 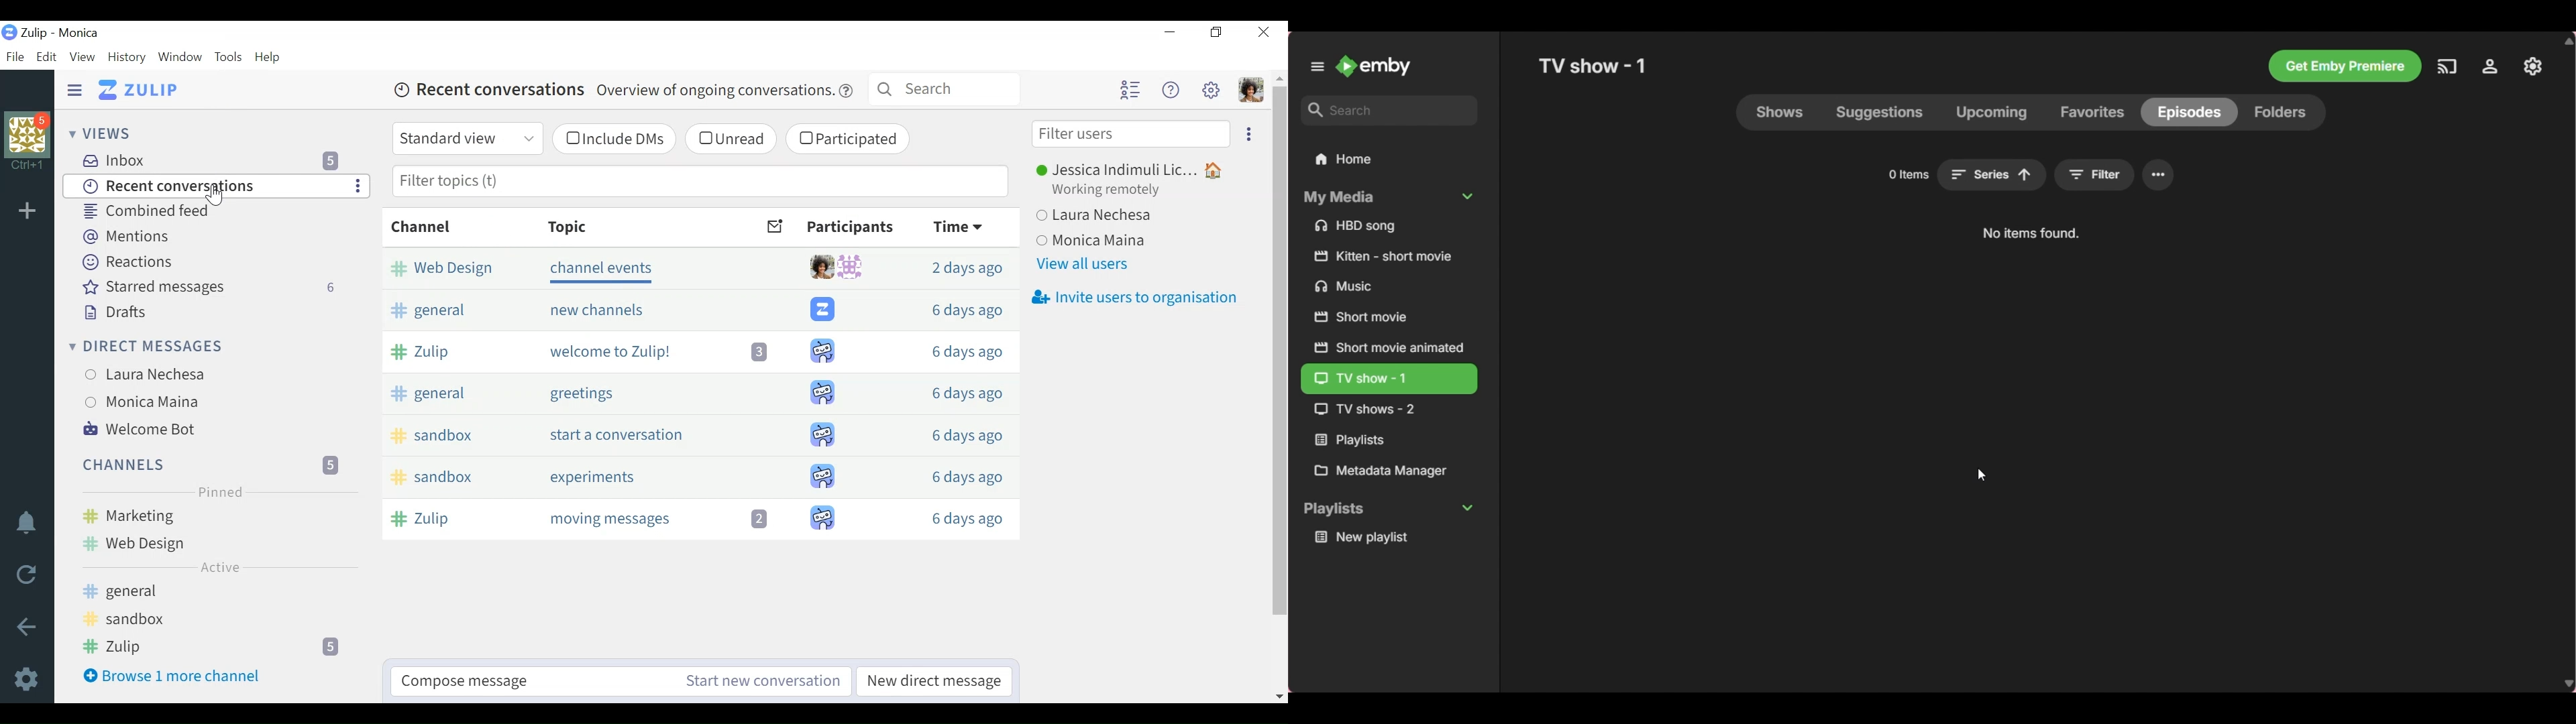 I want to click on Play on another device, so click(x=2447, y=66).